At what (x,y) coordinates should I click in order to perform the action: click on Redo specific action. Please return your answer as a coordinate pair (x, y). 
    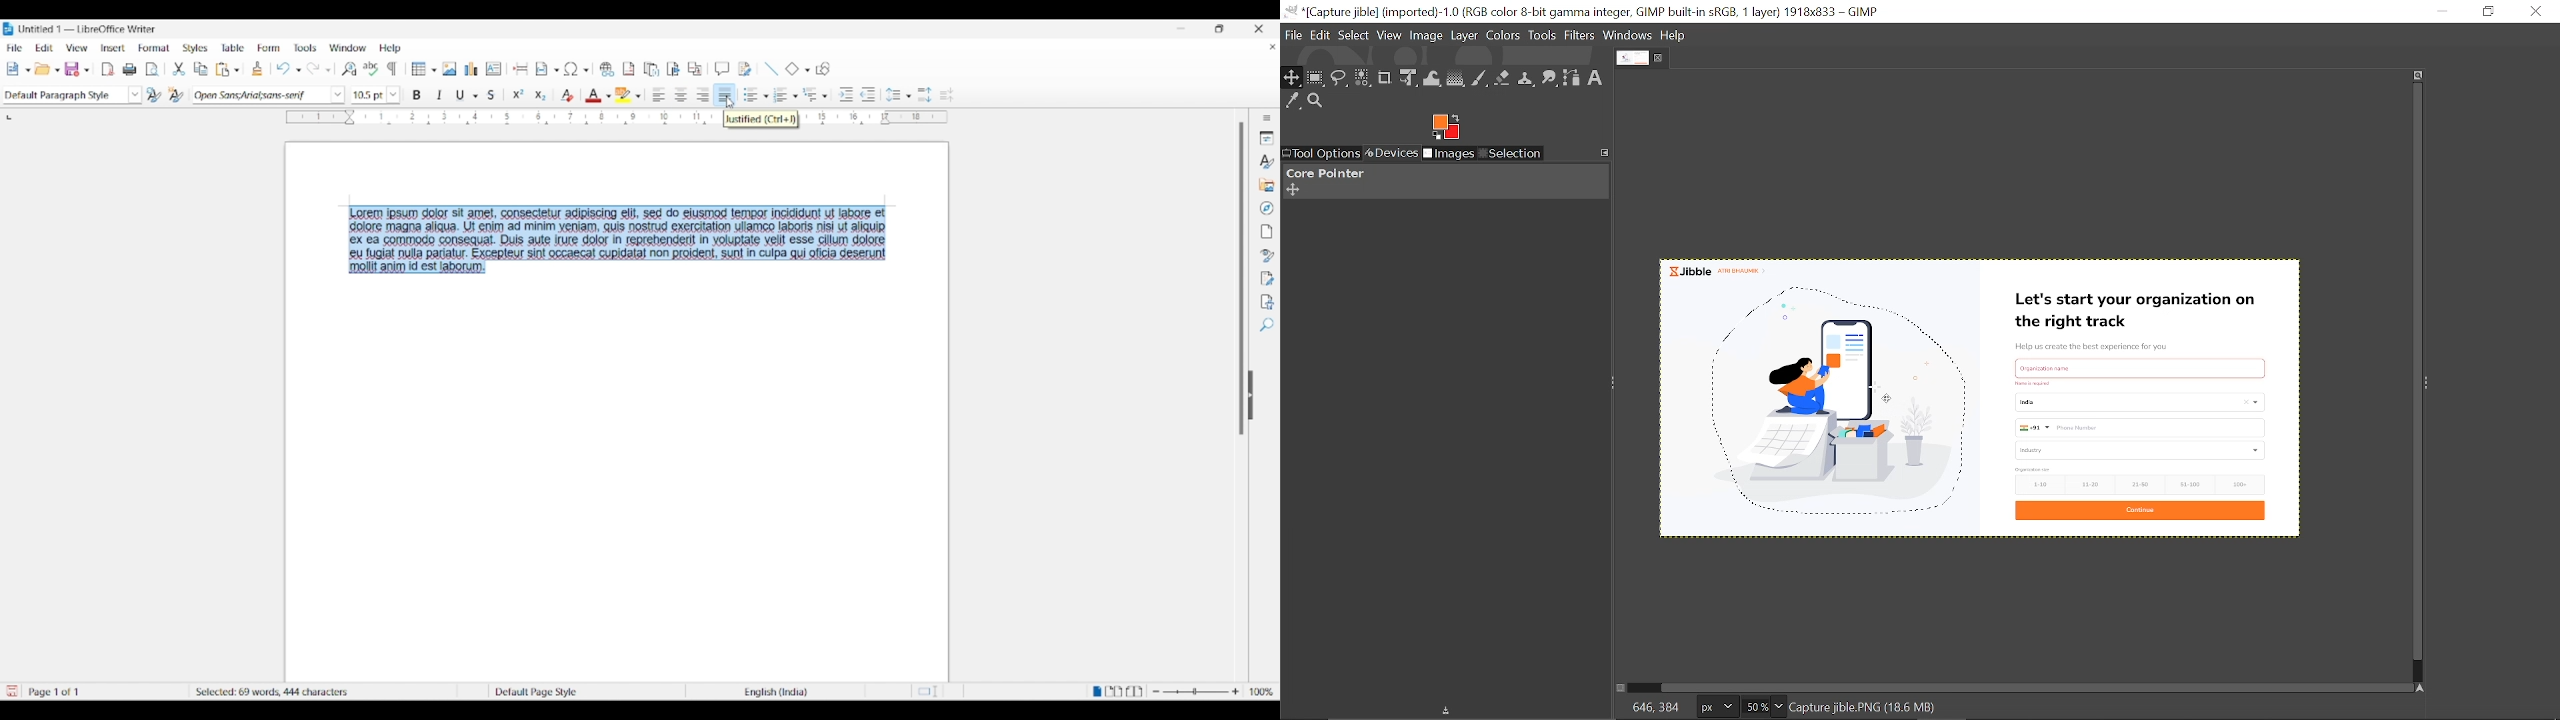
    Looking at the image, I should click on (328, 71).